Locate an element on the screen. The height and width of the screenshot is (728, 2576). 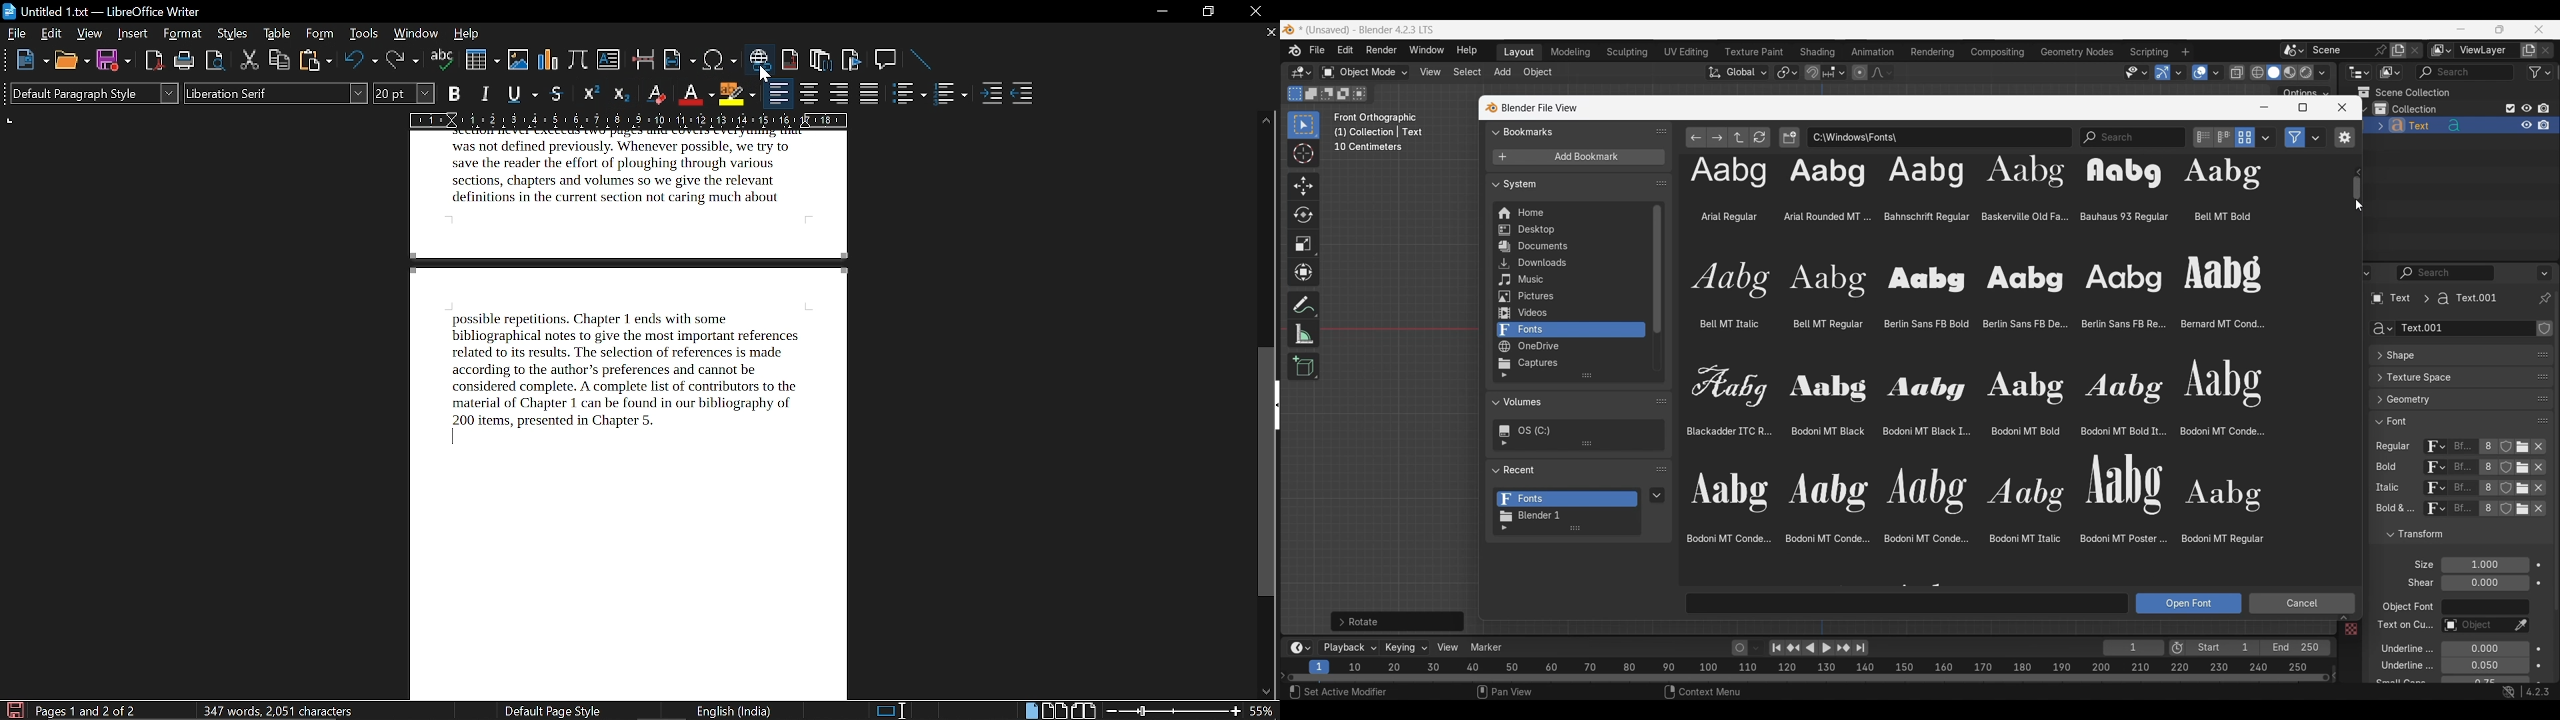
Filter is located at coordinates (2540, 72).